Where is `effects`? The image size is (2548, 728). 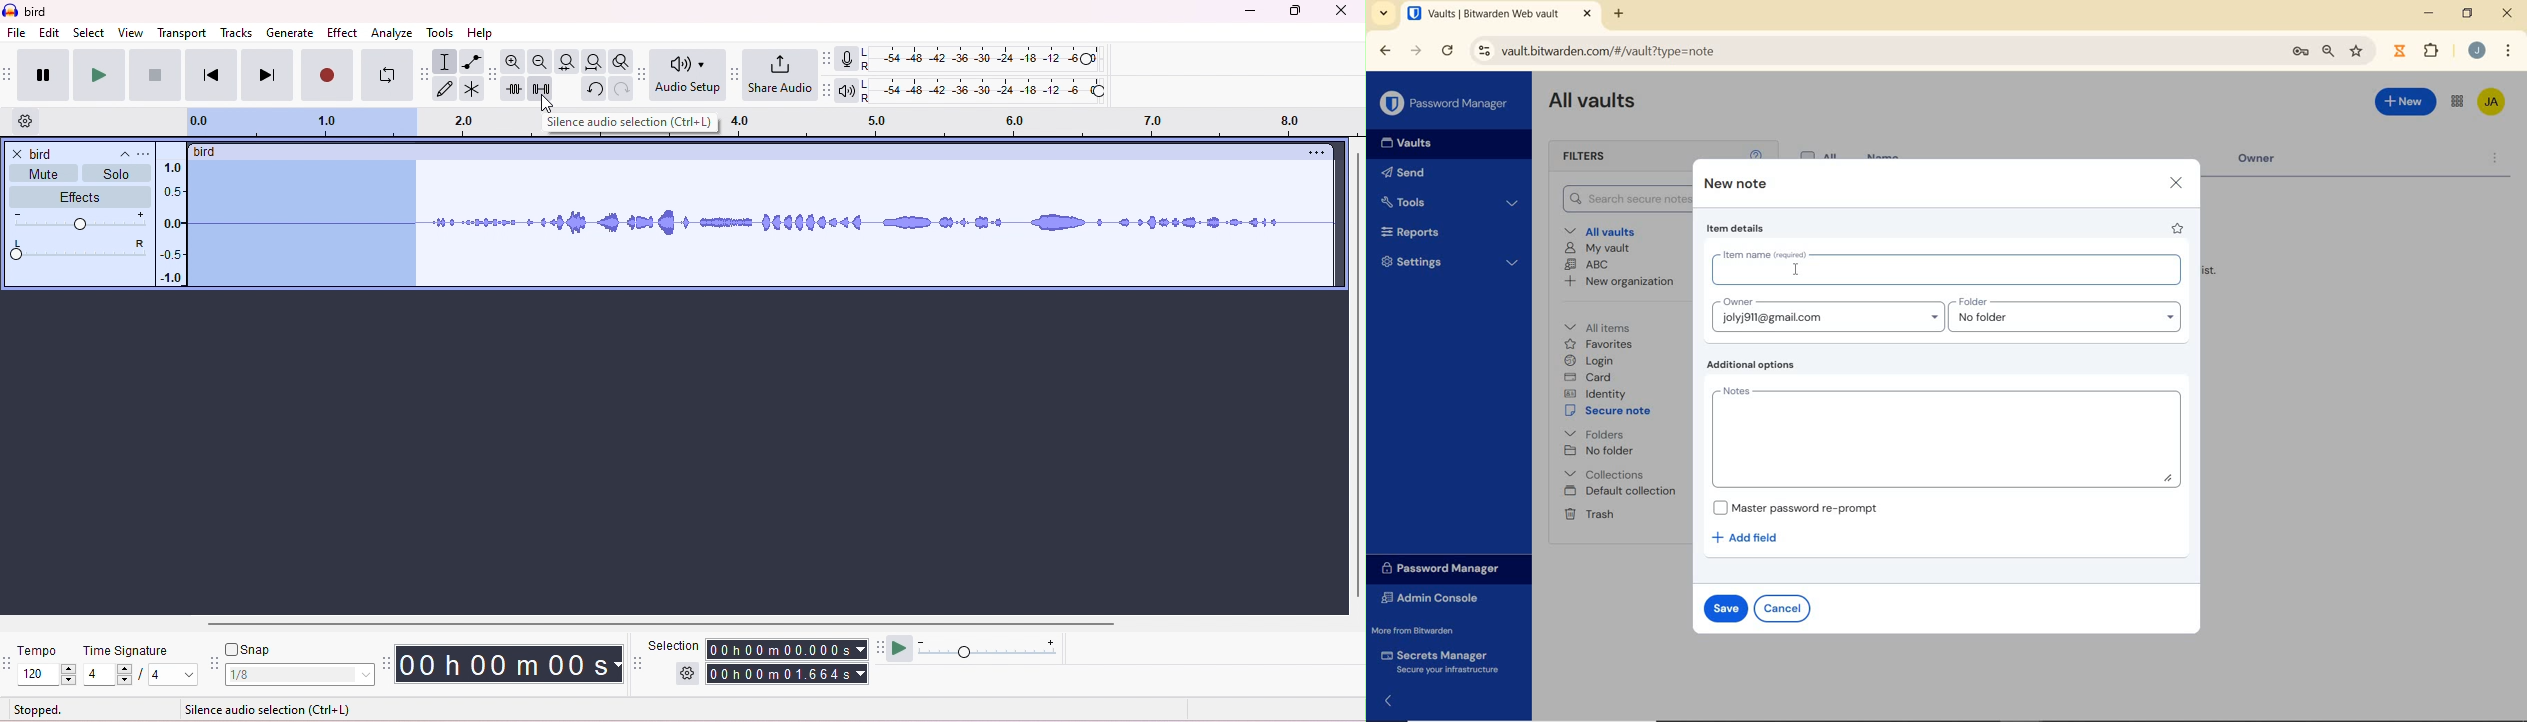
effects is located at coordinates (78, 197).